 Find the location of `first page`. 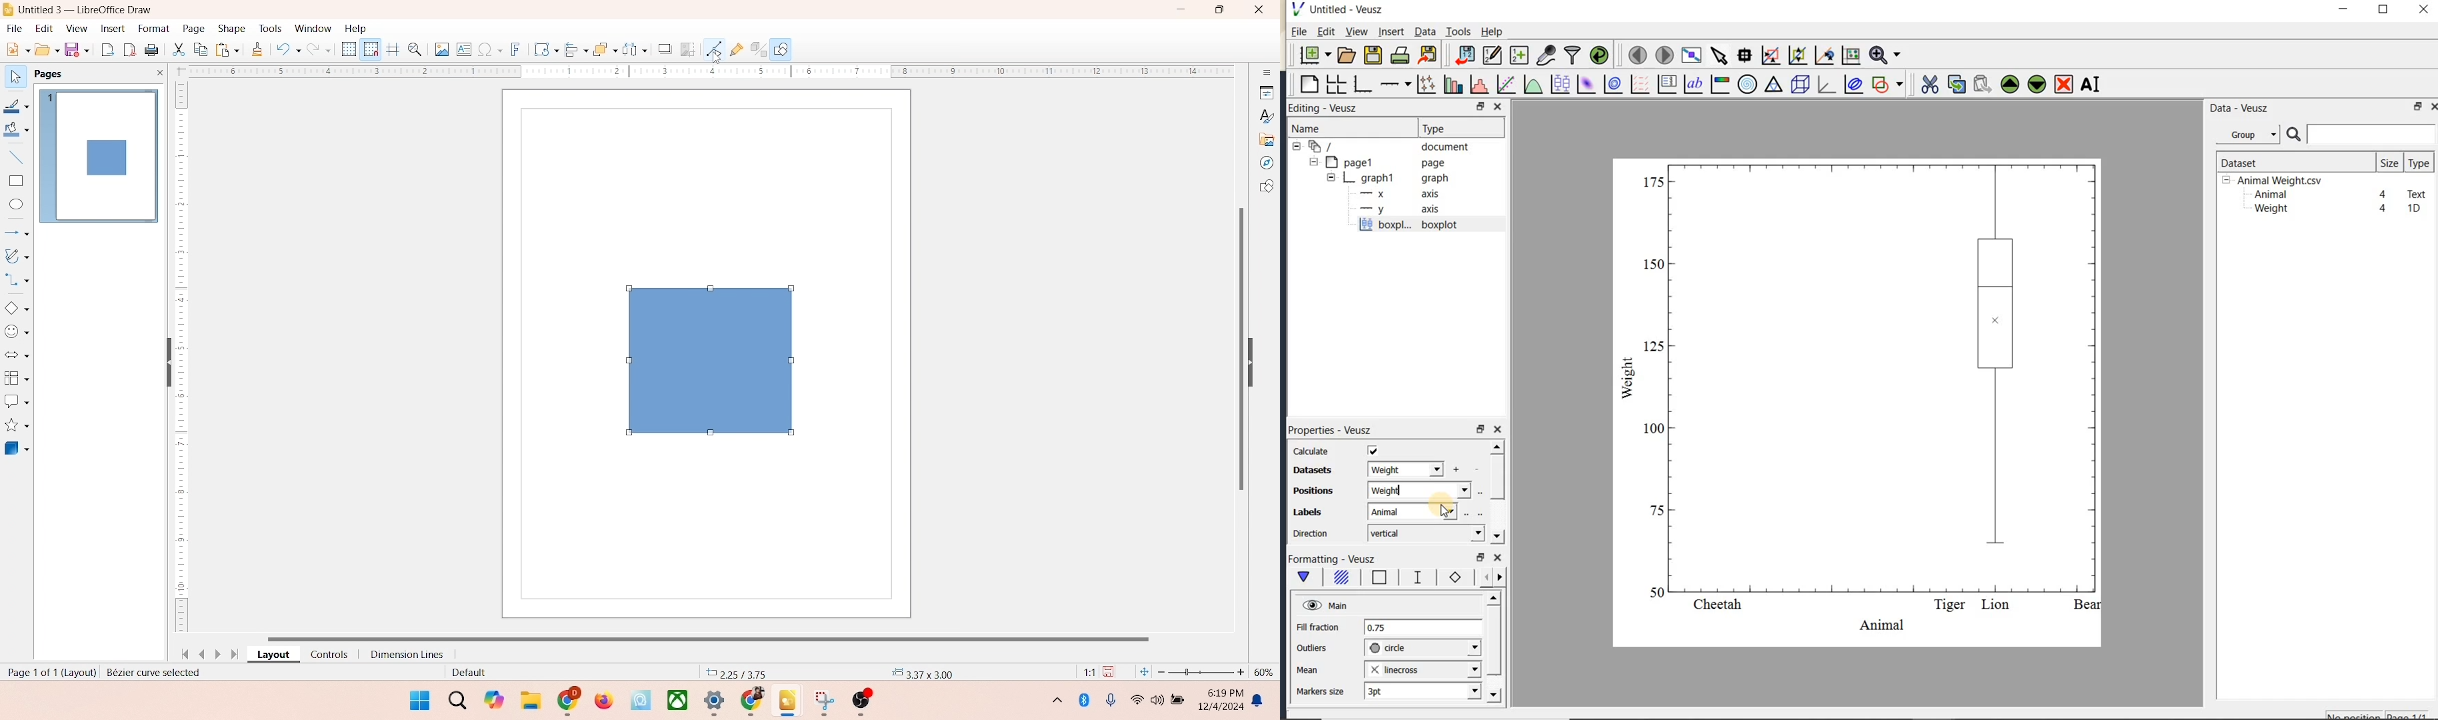

first page is located at coordinates (181, 652).